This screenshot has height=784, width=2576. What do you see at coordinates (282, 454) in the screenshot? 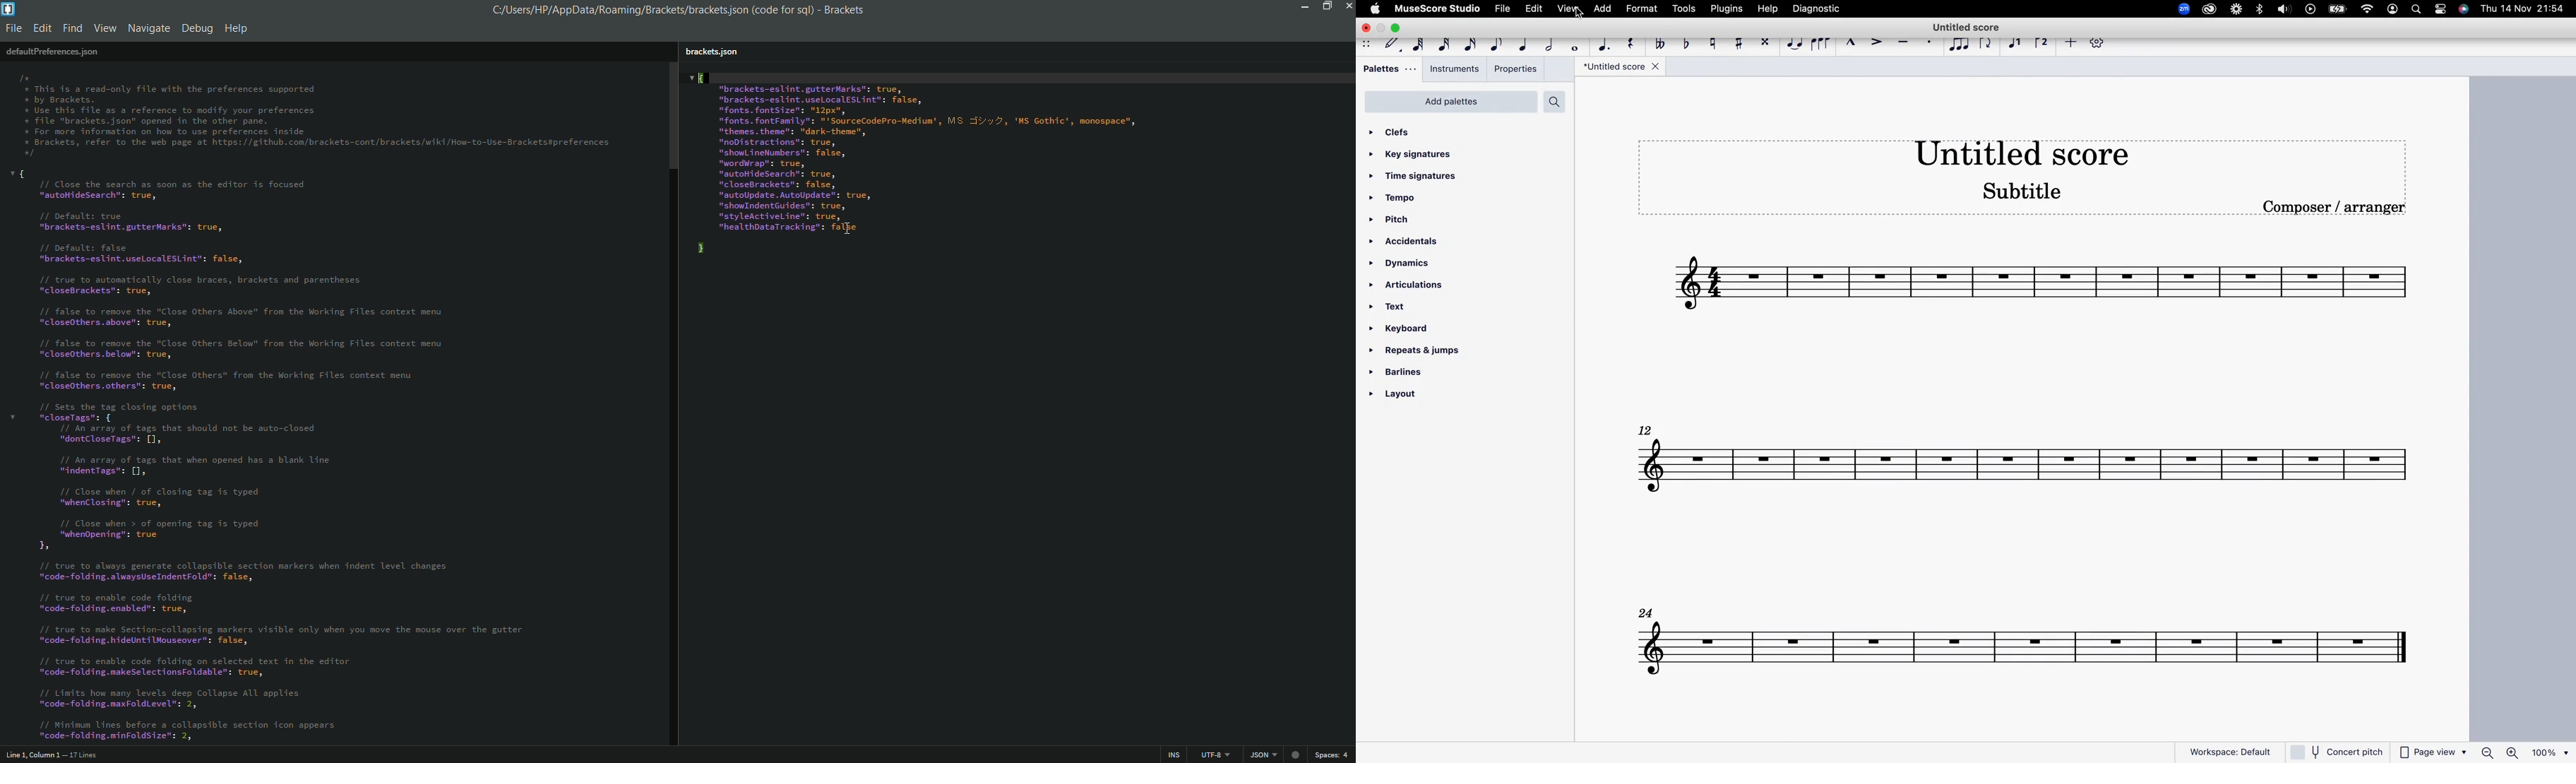
I see `Setting options` at bounding box center [282, 454].